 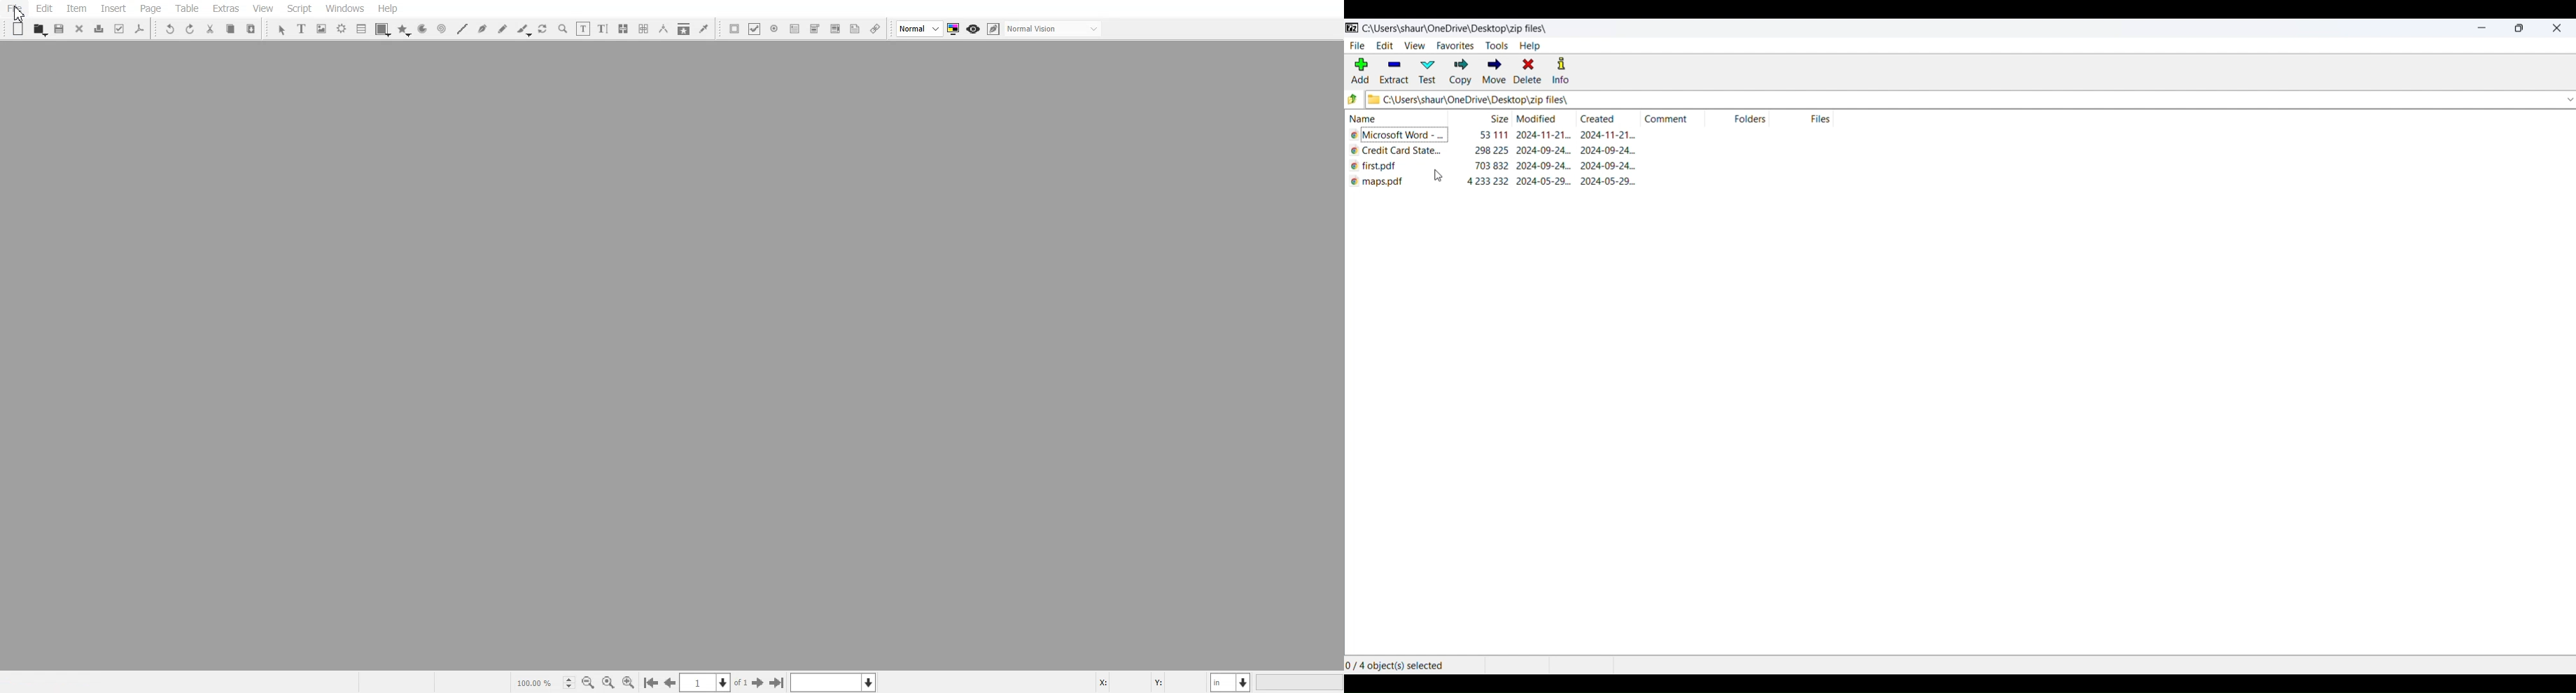 I want to click on Open, so click(x=39, y=29).